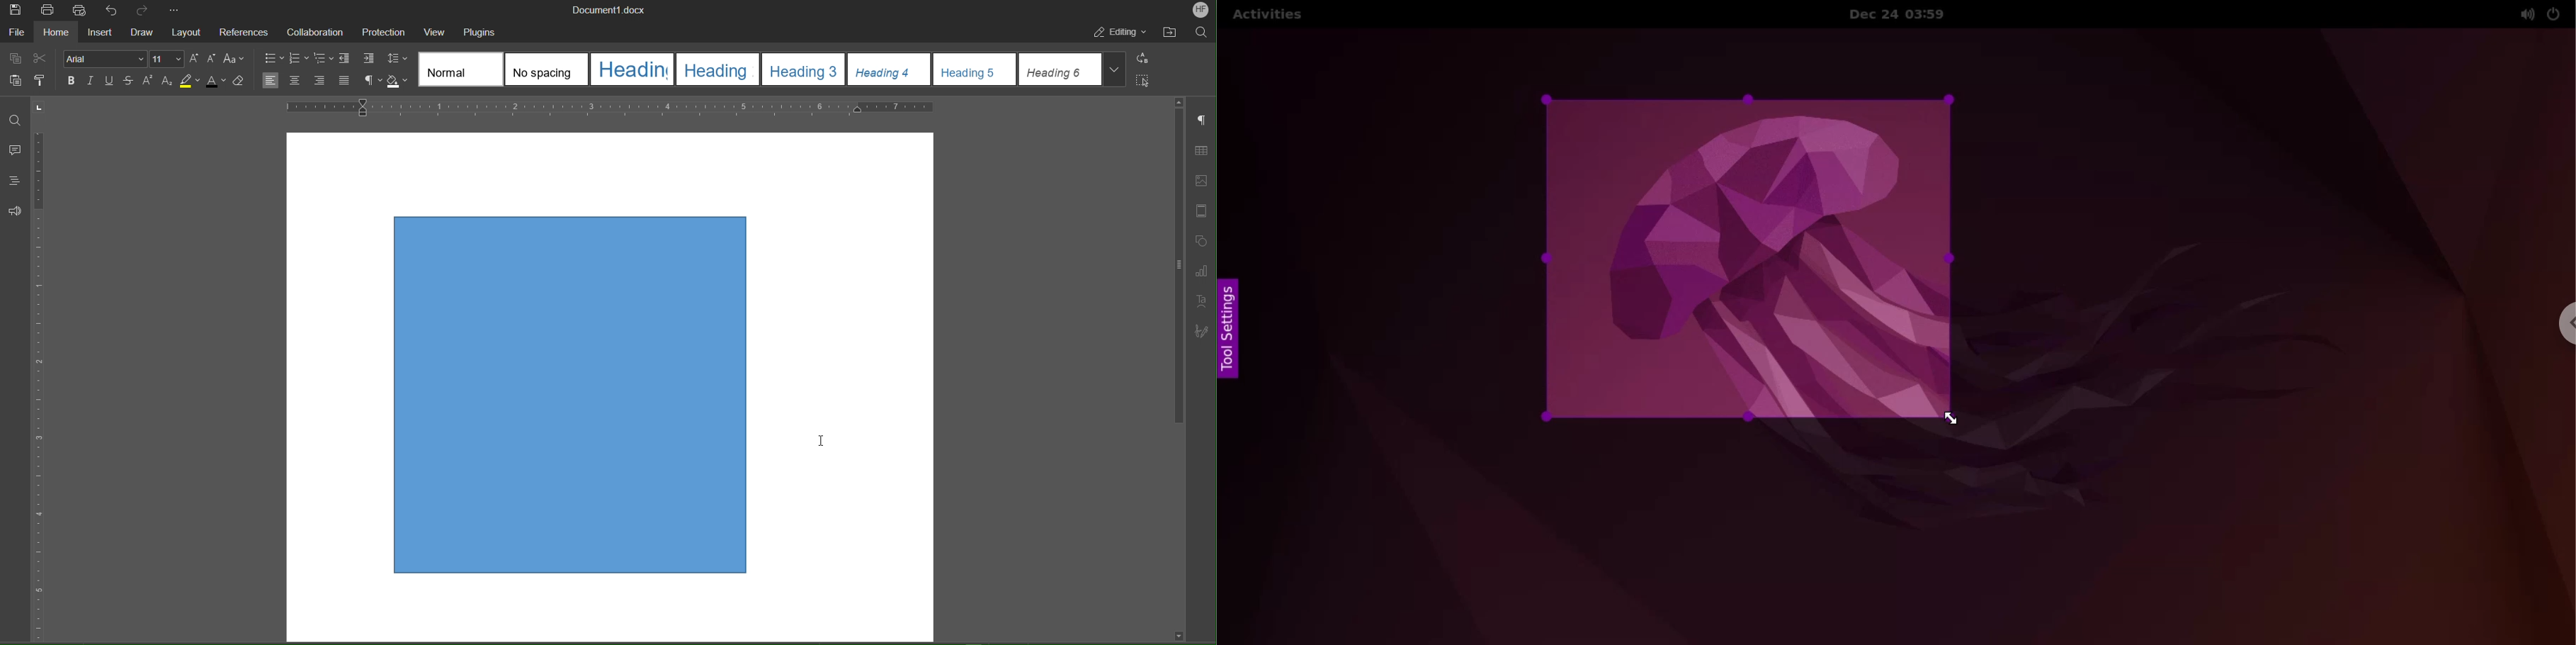 This screenshot has width=2576, height=672. I want to click on Superscript, so click(148, 82).